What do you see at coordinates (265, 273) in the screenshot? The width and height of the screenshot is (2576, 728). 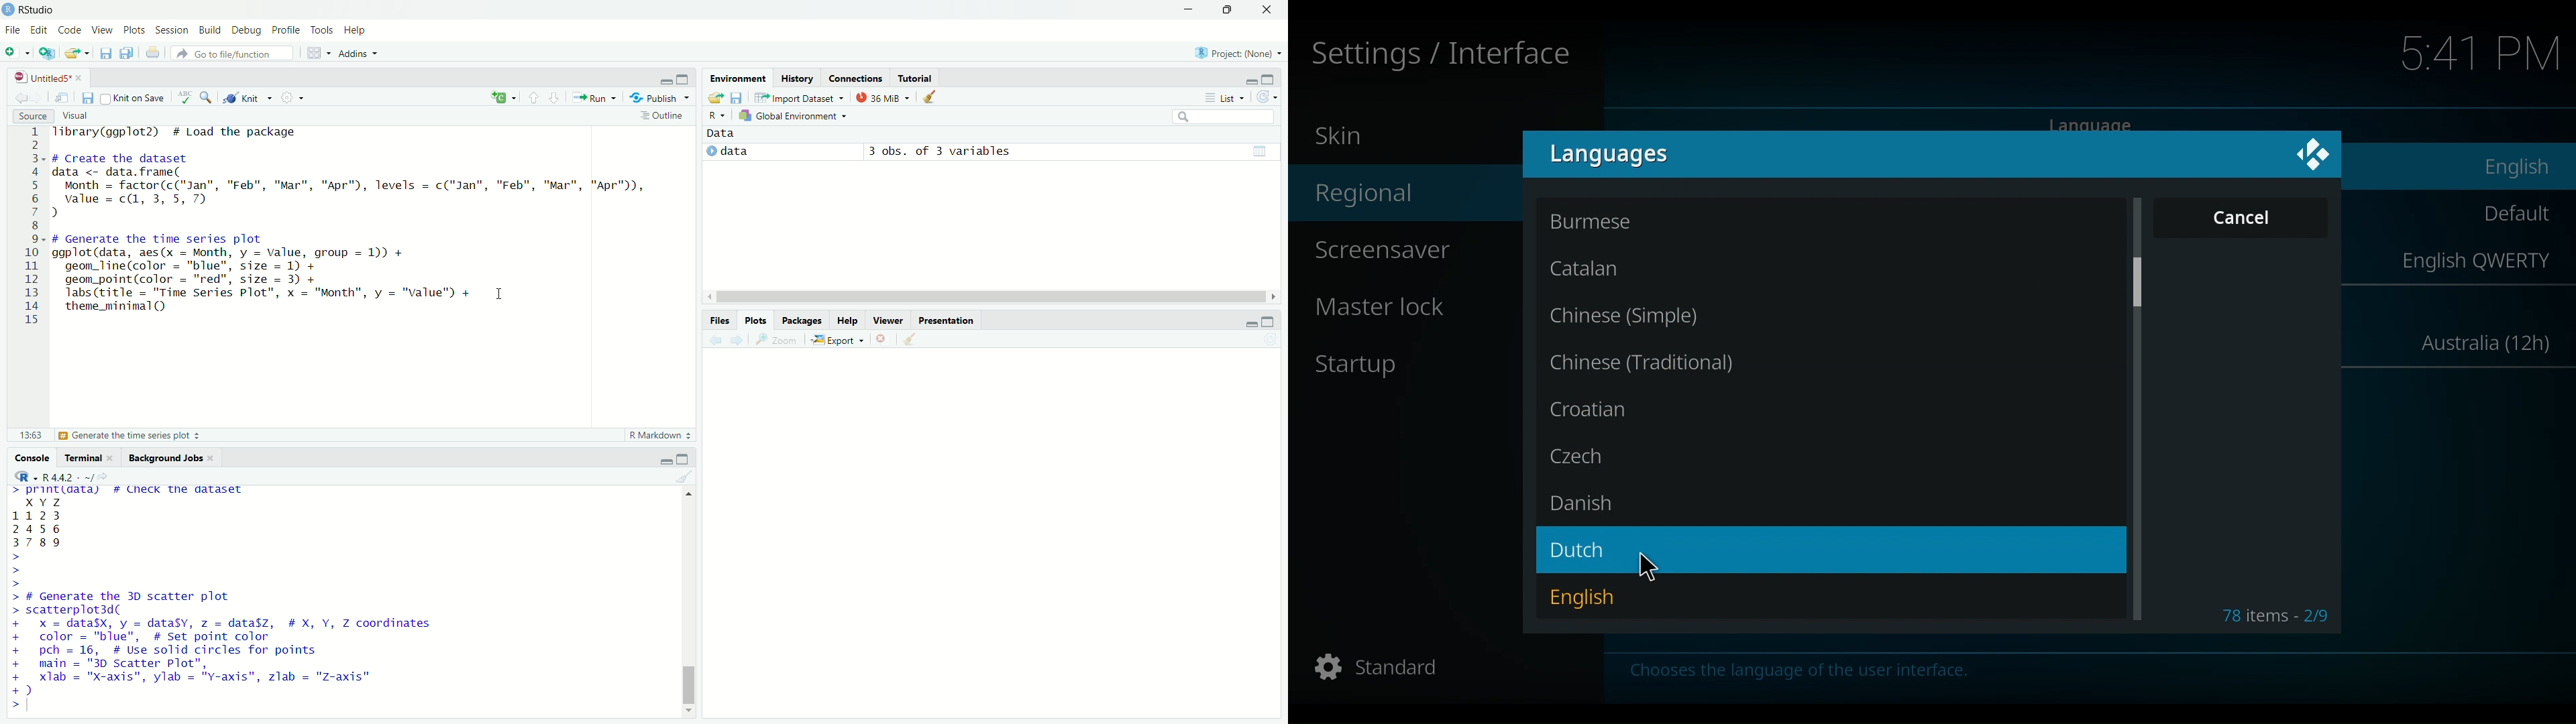 I see `code to generate the time series plot` at bounding box center [265, 273].